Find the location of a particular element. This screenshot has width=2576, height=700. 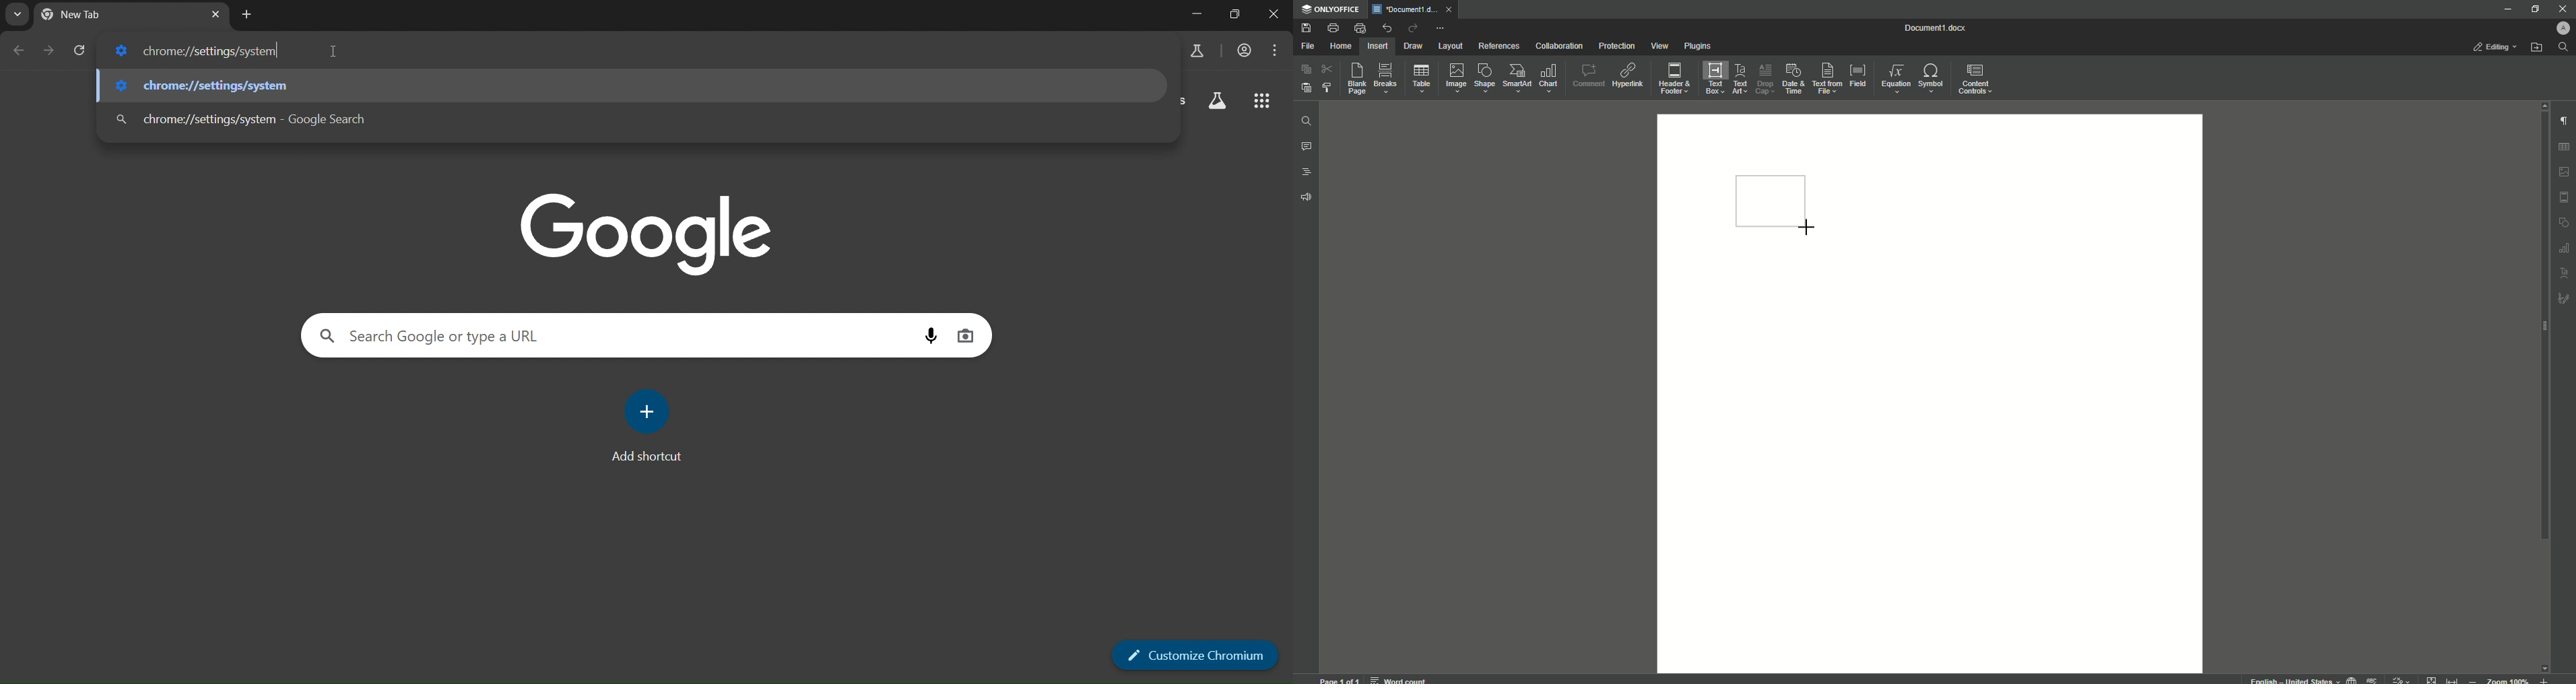

Document 1 is located at coordinates (1943, 29).